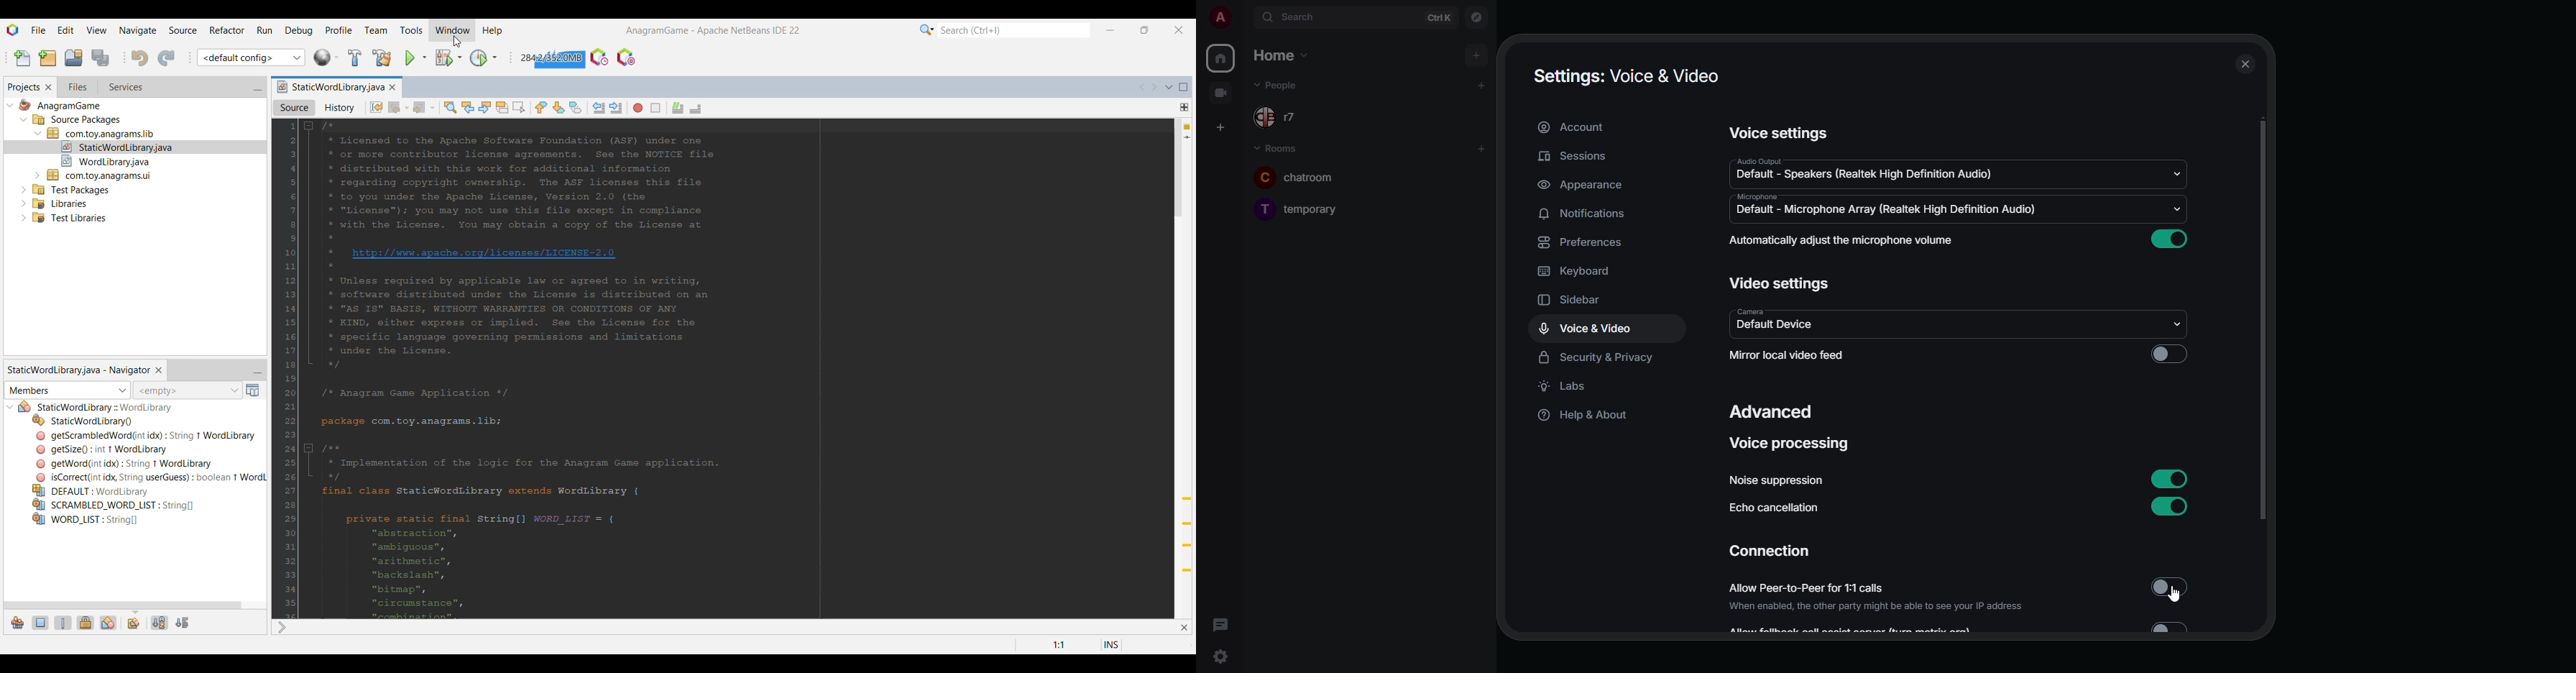 The width and height of the screenshot is (2576, 700). I want to click on sessions, so click(1578, 157).